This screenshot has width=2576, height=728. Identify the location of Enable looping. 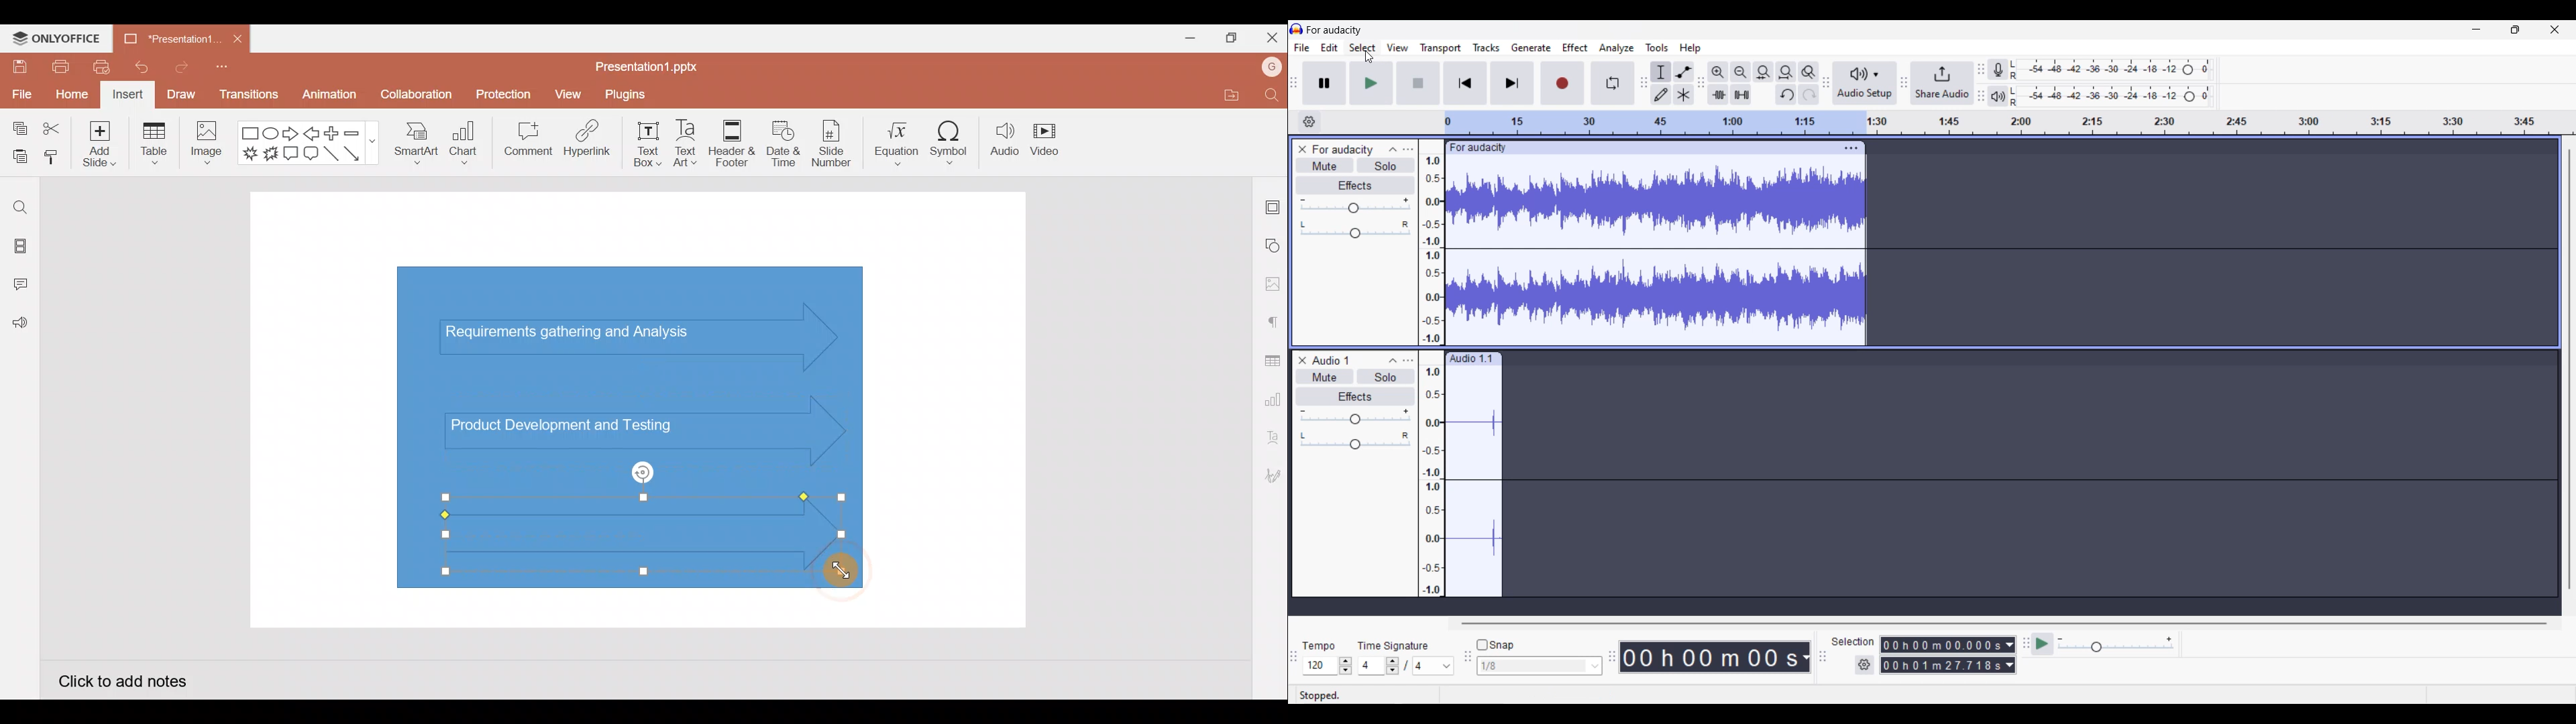
(1612, 83).